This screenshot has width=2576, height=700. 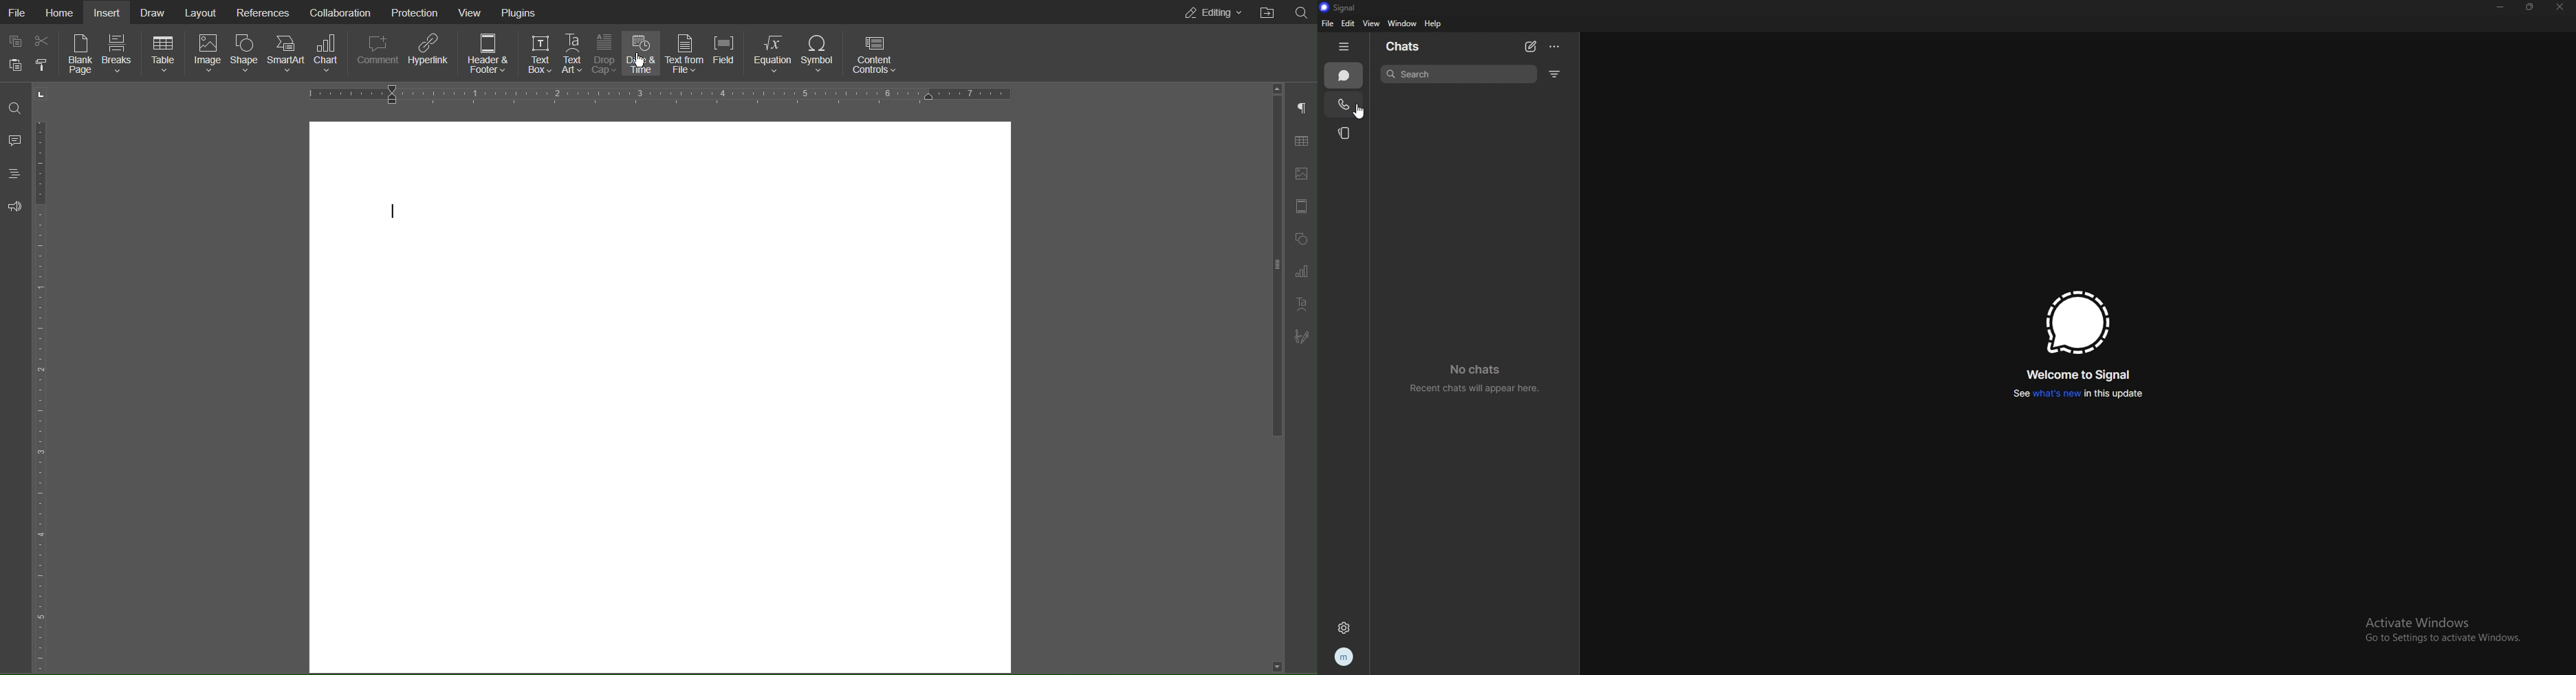 What do you see at coordinates (1211, 13) in the screenshot?
I see `Editing ` at bounding box center [1211, 13].